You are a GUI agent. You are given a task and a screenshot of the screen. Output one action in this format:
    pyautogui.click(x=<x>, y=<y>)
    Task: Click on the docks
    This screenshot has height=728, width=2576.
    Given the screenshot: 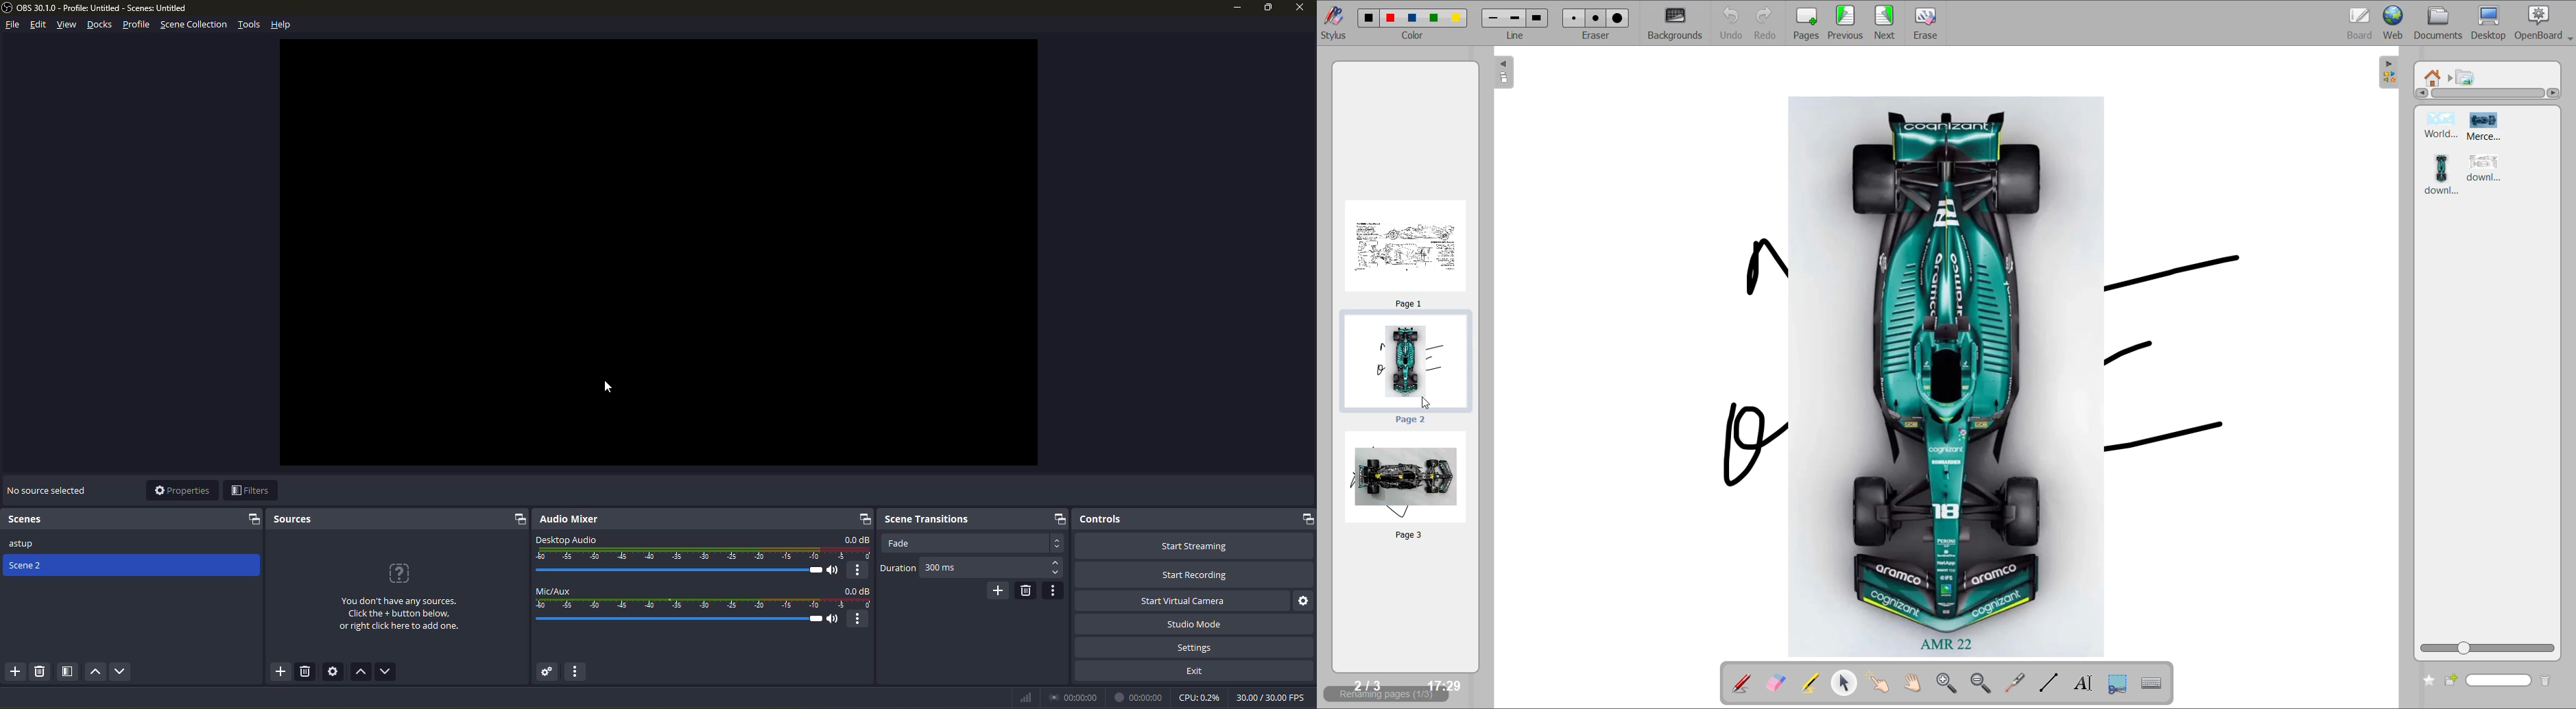 What is the action you would take?
    pyautogui.click(x=99, y=26)
    